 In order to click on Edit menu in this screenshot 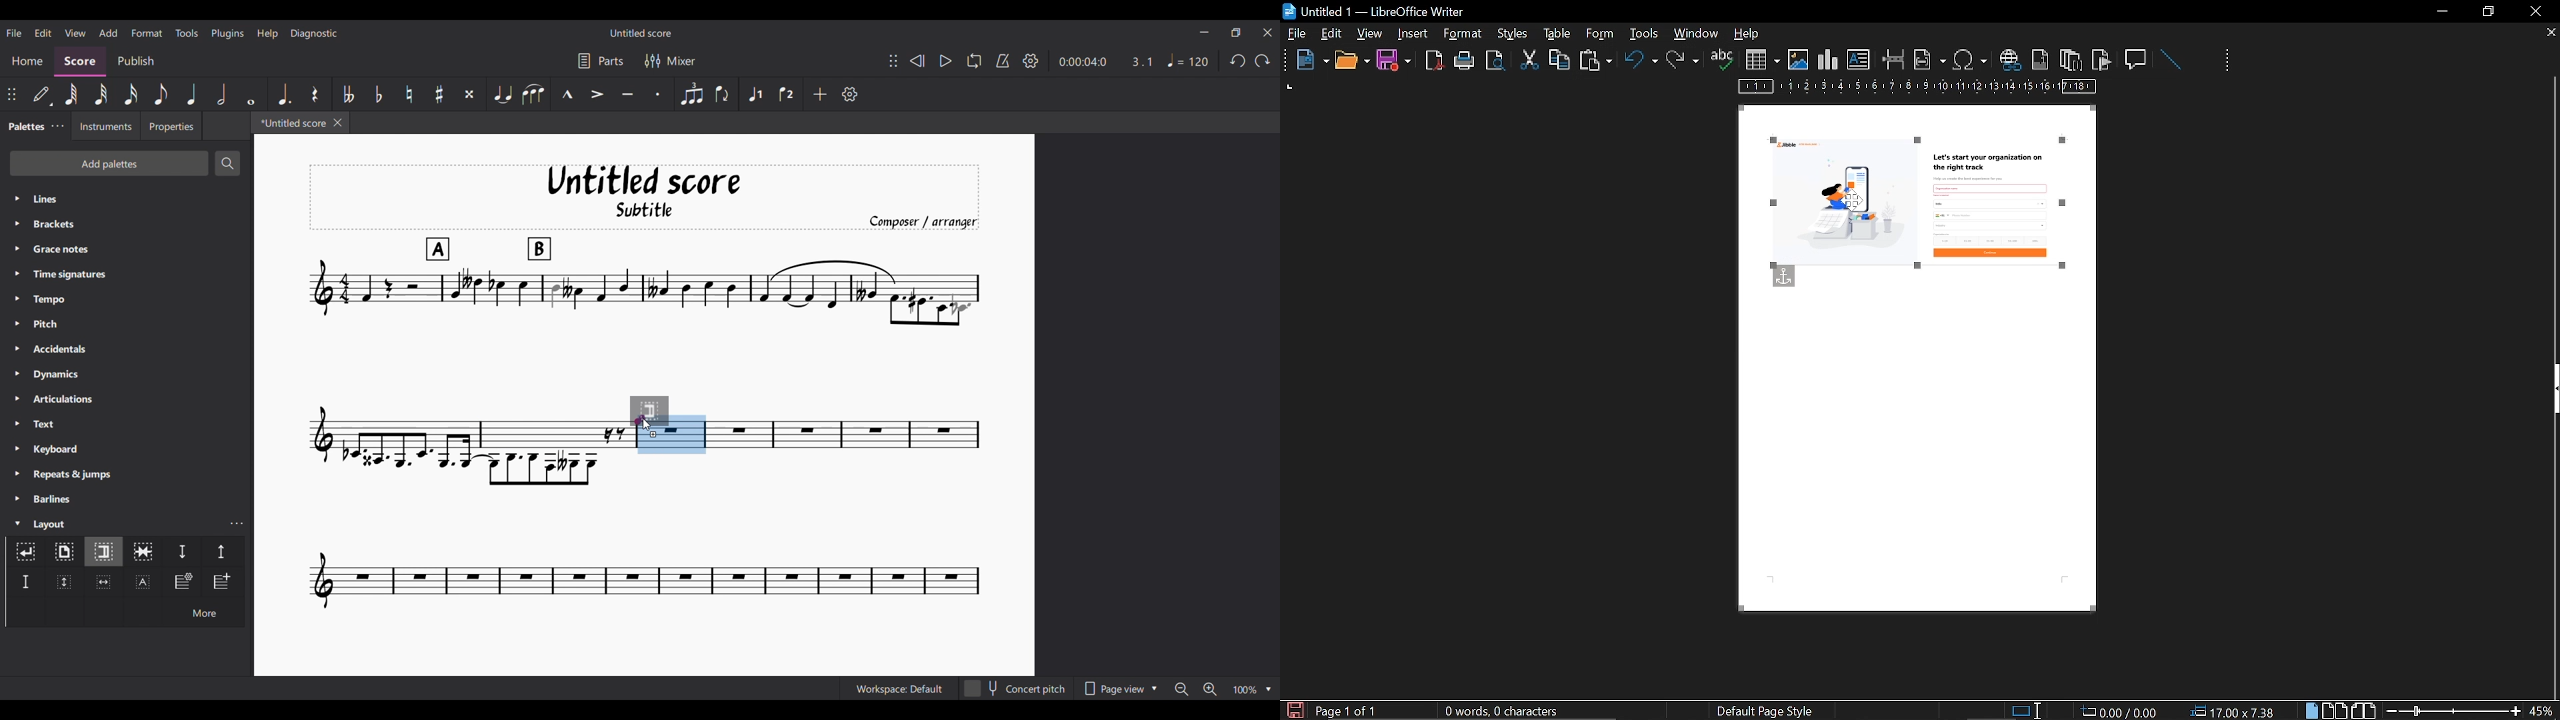, I will do `click(43, 33)`.